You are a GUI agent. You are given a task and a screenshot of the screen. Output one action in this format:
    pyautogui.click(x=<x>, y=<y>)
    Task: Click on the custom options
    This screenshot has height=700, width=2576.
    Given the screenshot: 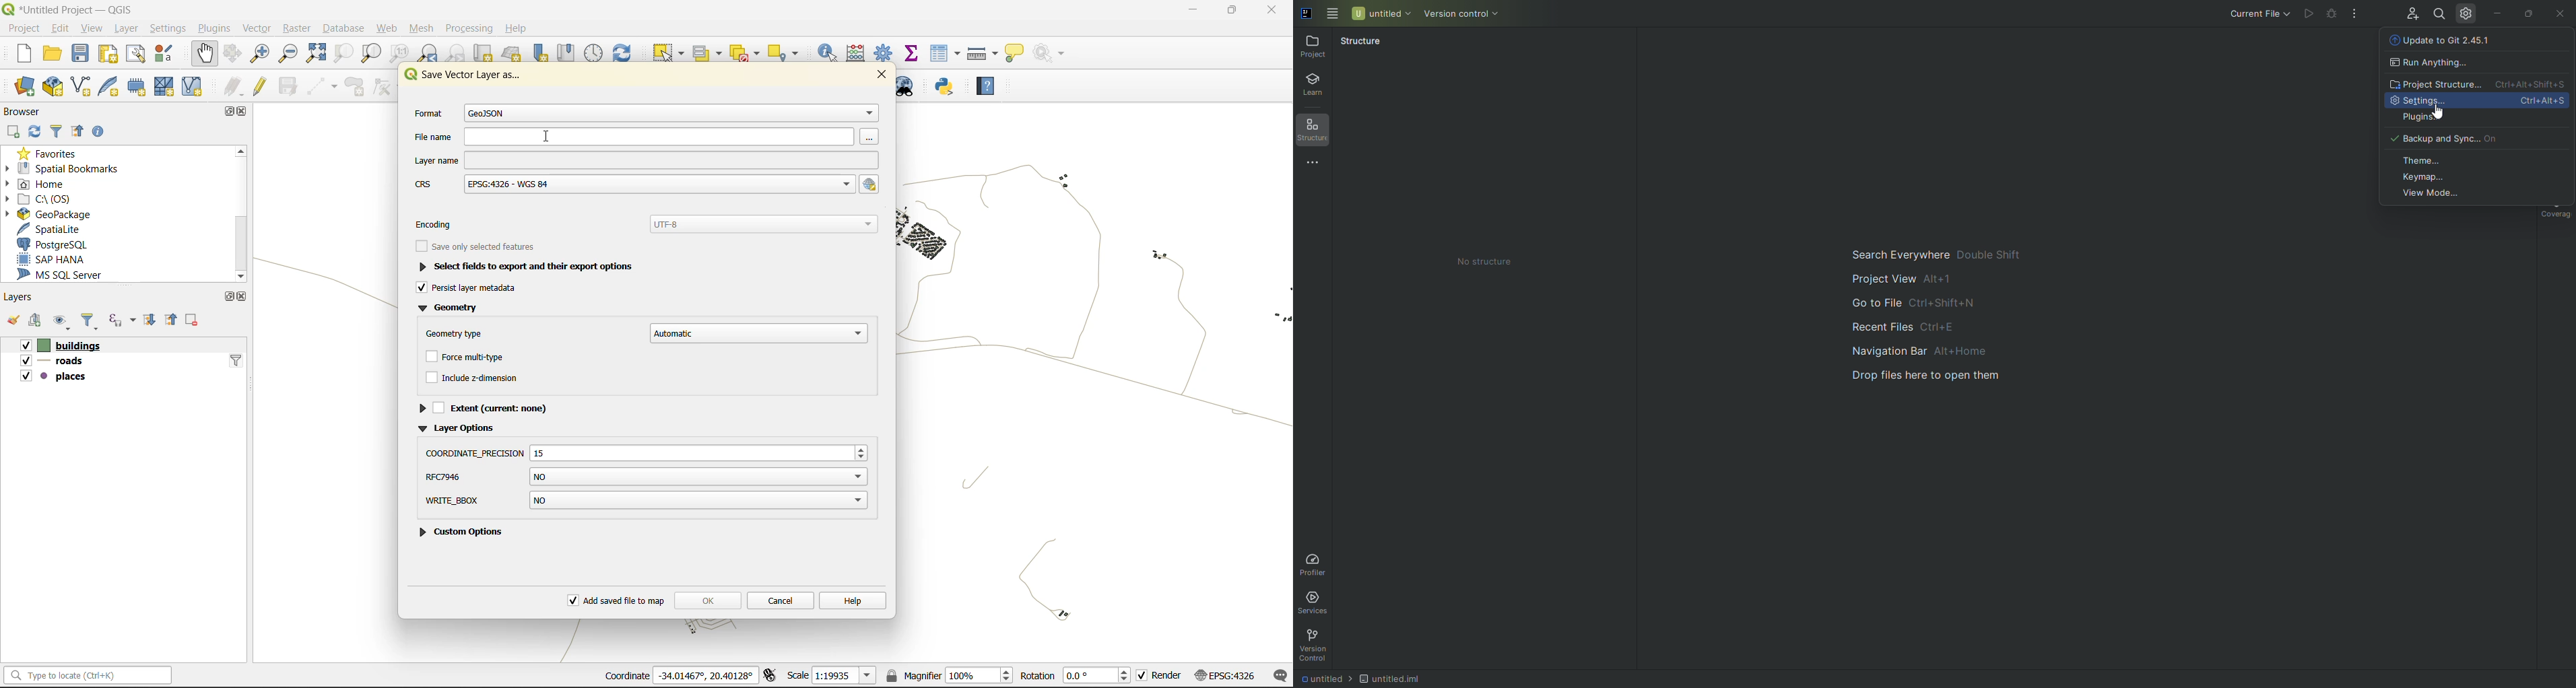 What is the action you would take?
    pyautogui.click(x=466, y=504)
    